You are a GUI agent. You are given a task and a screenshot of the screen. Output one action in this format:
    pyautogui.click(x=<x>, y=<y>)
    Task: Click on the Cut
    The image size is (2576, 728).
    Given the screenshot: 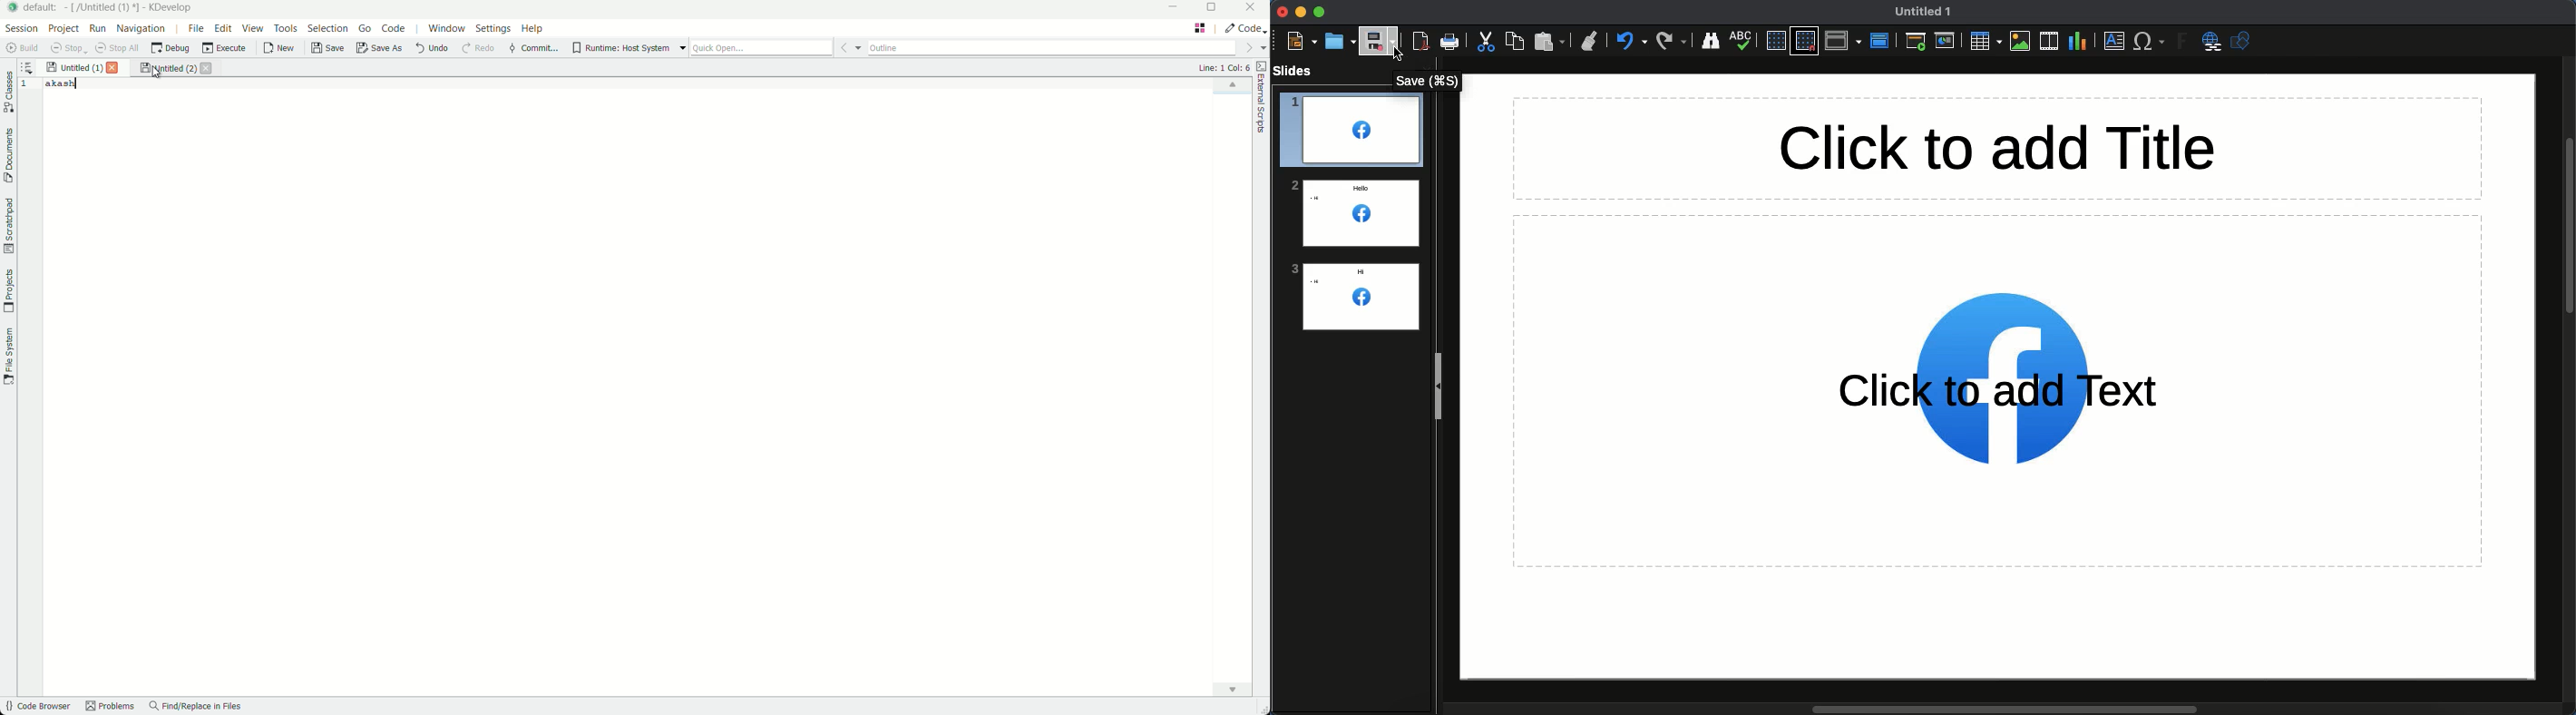 What is the action you would take?
    pyautogui.click(x=1486, y=42)
    